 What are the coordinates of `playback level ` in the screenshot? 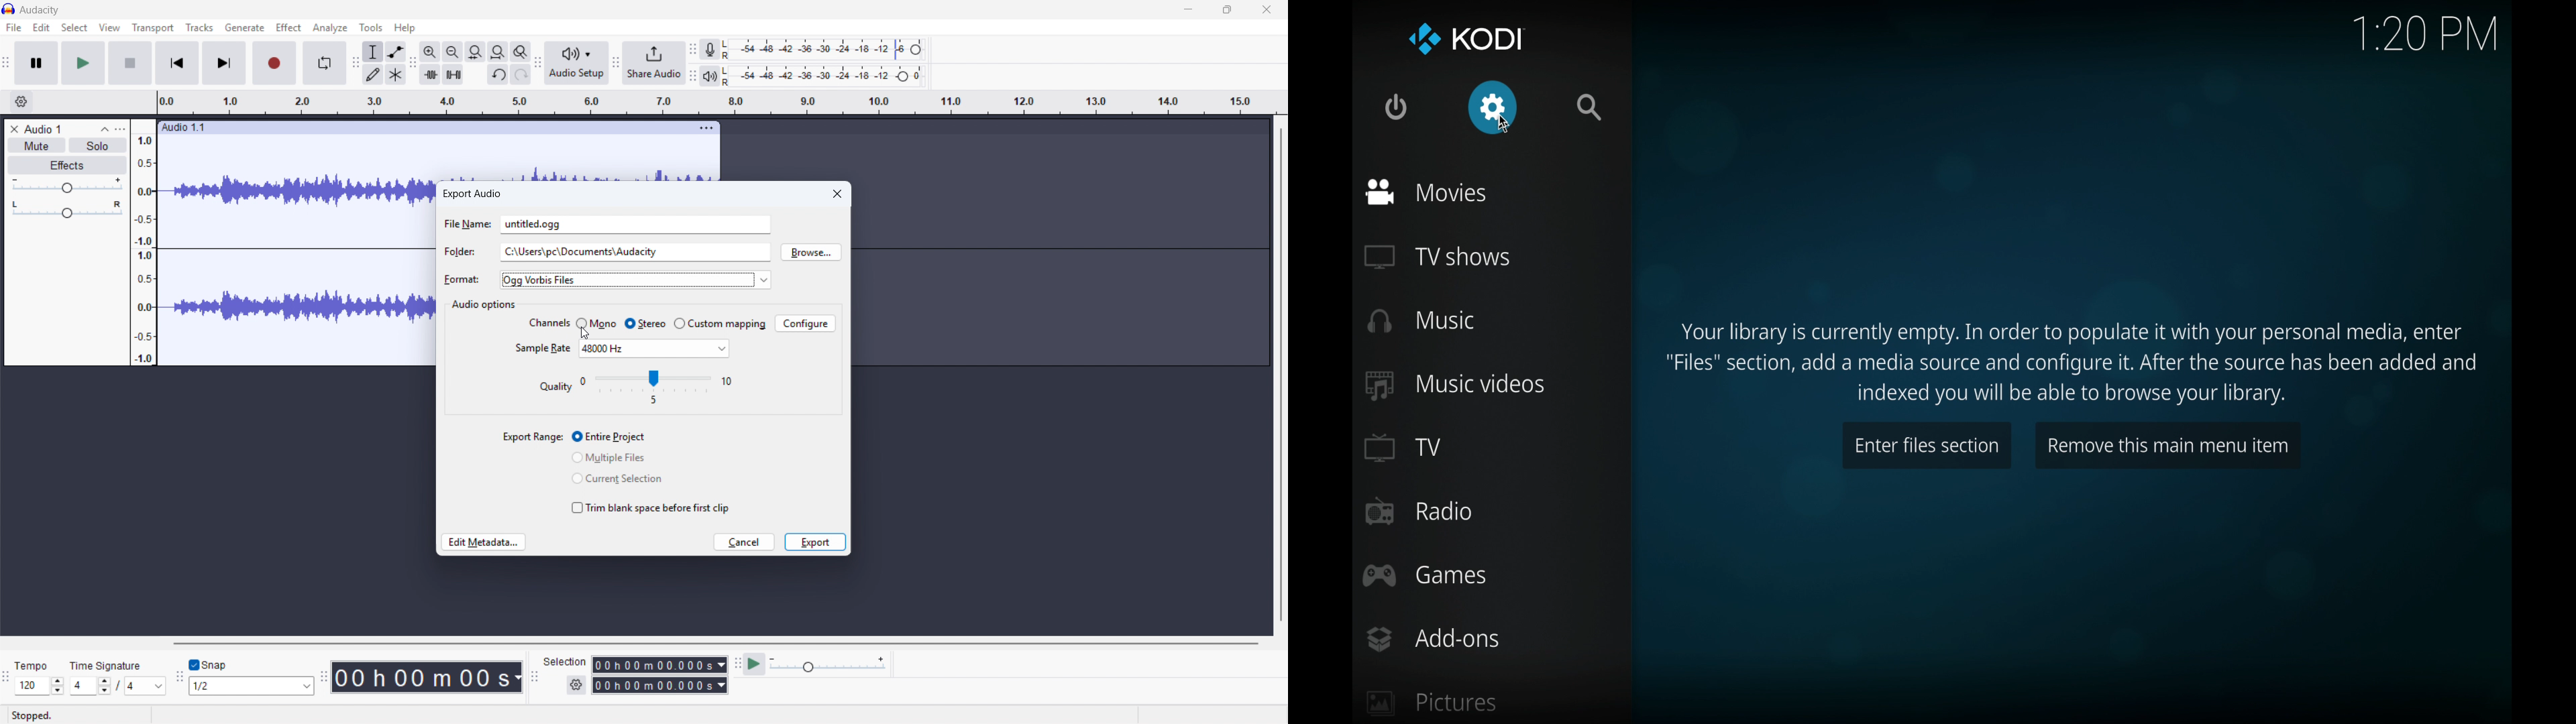 It's located at (827, 76).